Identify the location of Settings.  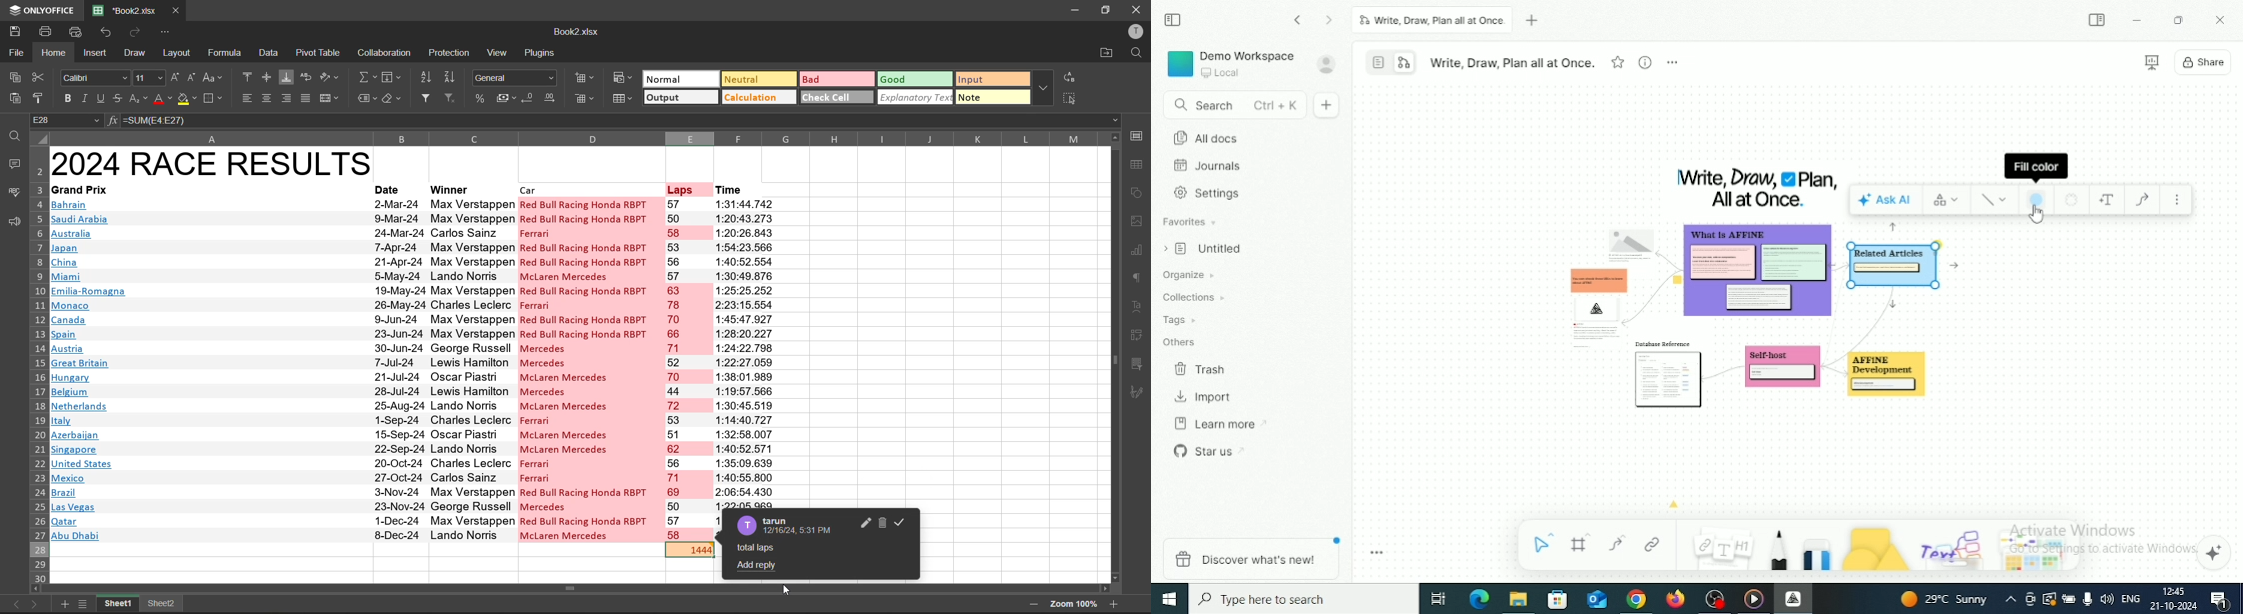
(1210, 193).